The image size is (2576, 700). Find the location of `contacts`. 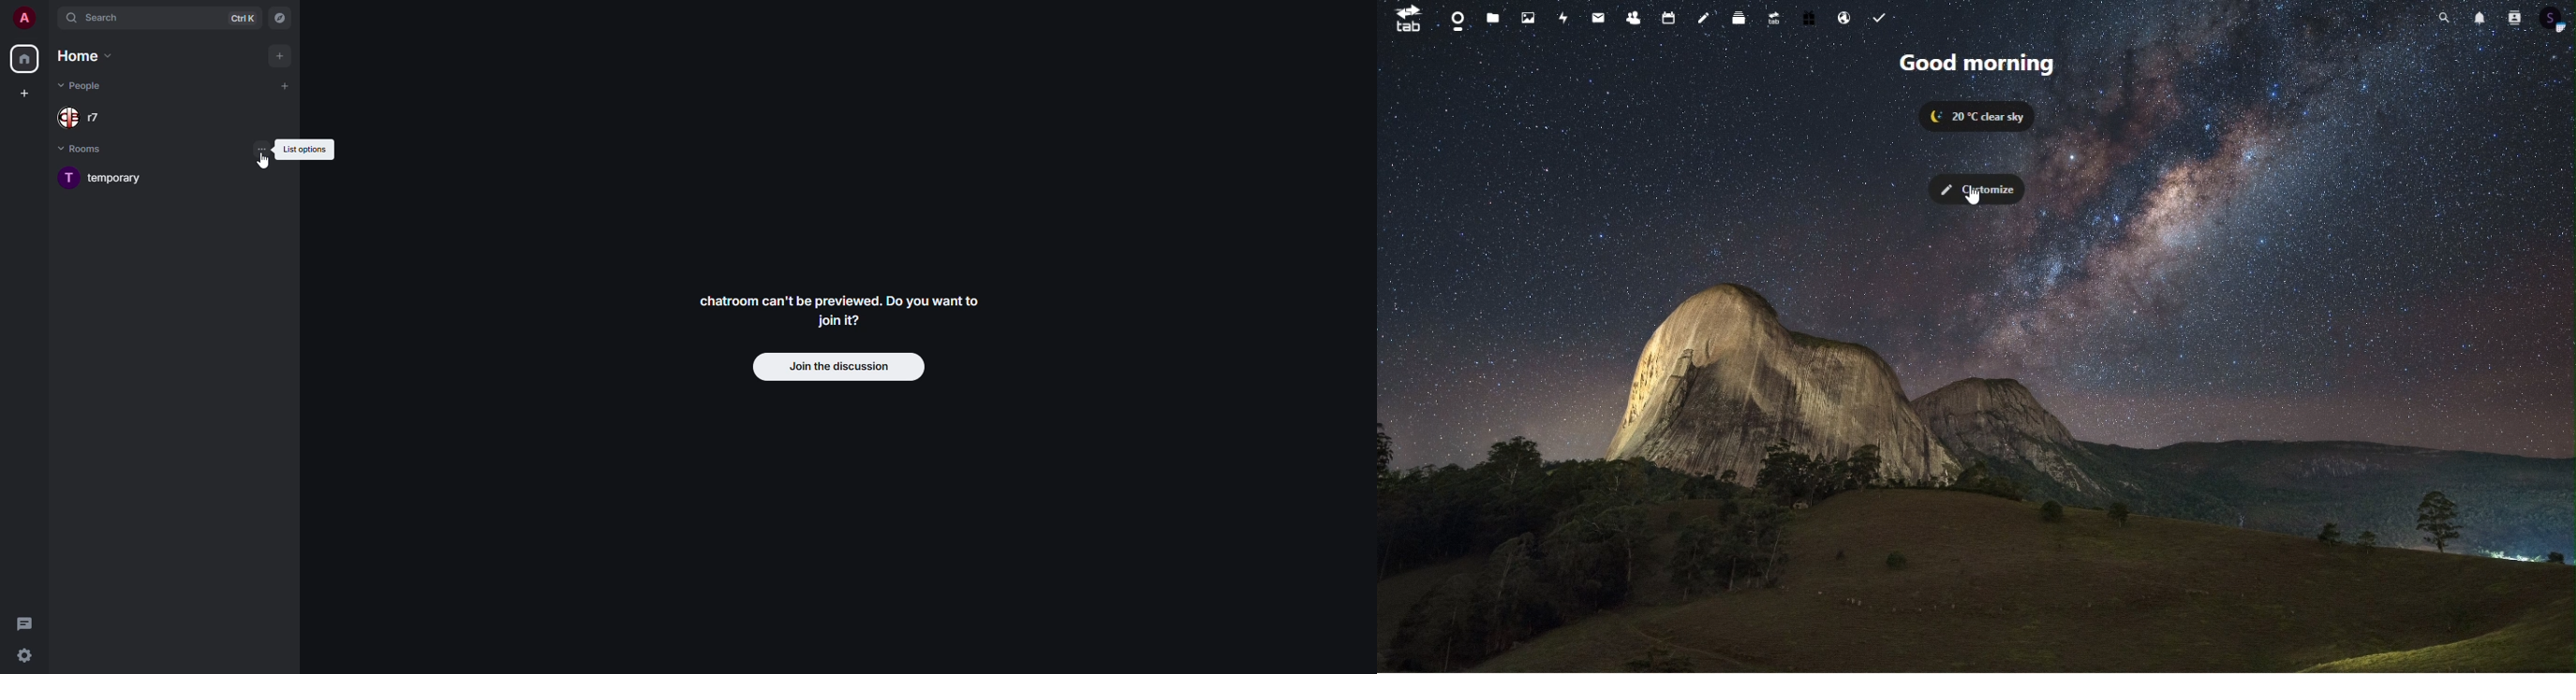

contacts is located at coordinates (2513, 16).